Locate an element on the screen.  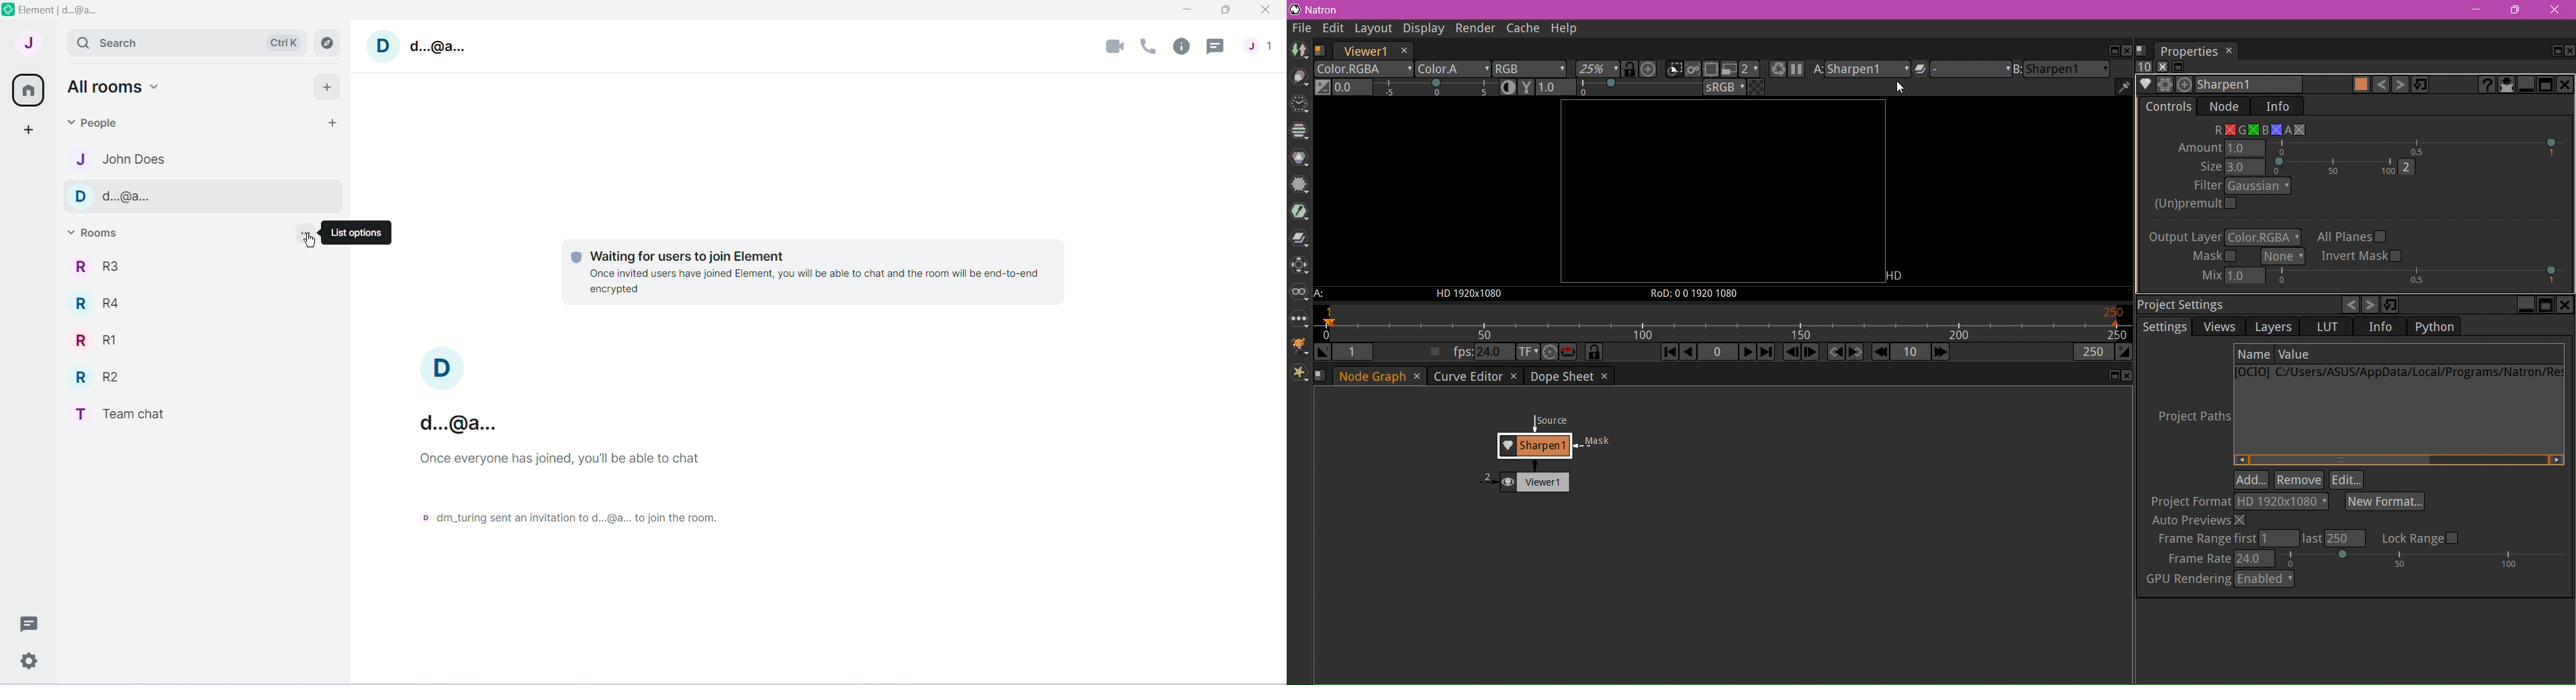
once everyone has joined,you'll be able to chat is located at coordinates (550, 463).